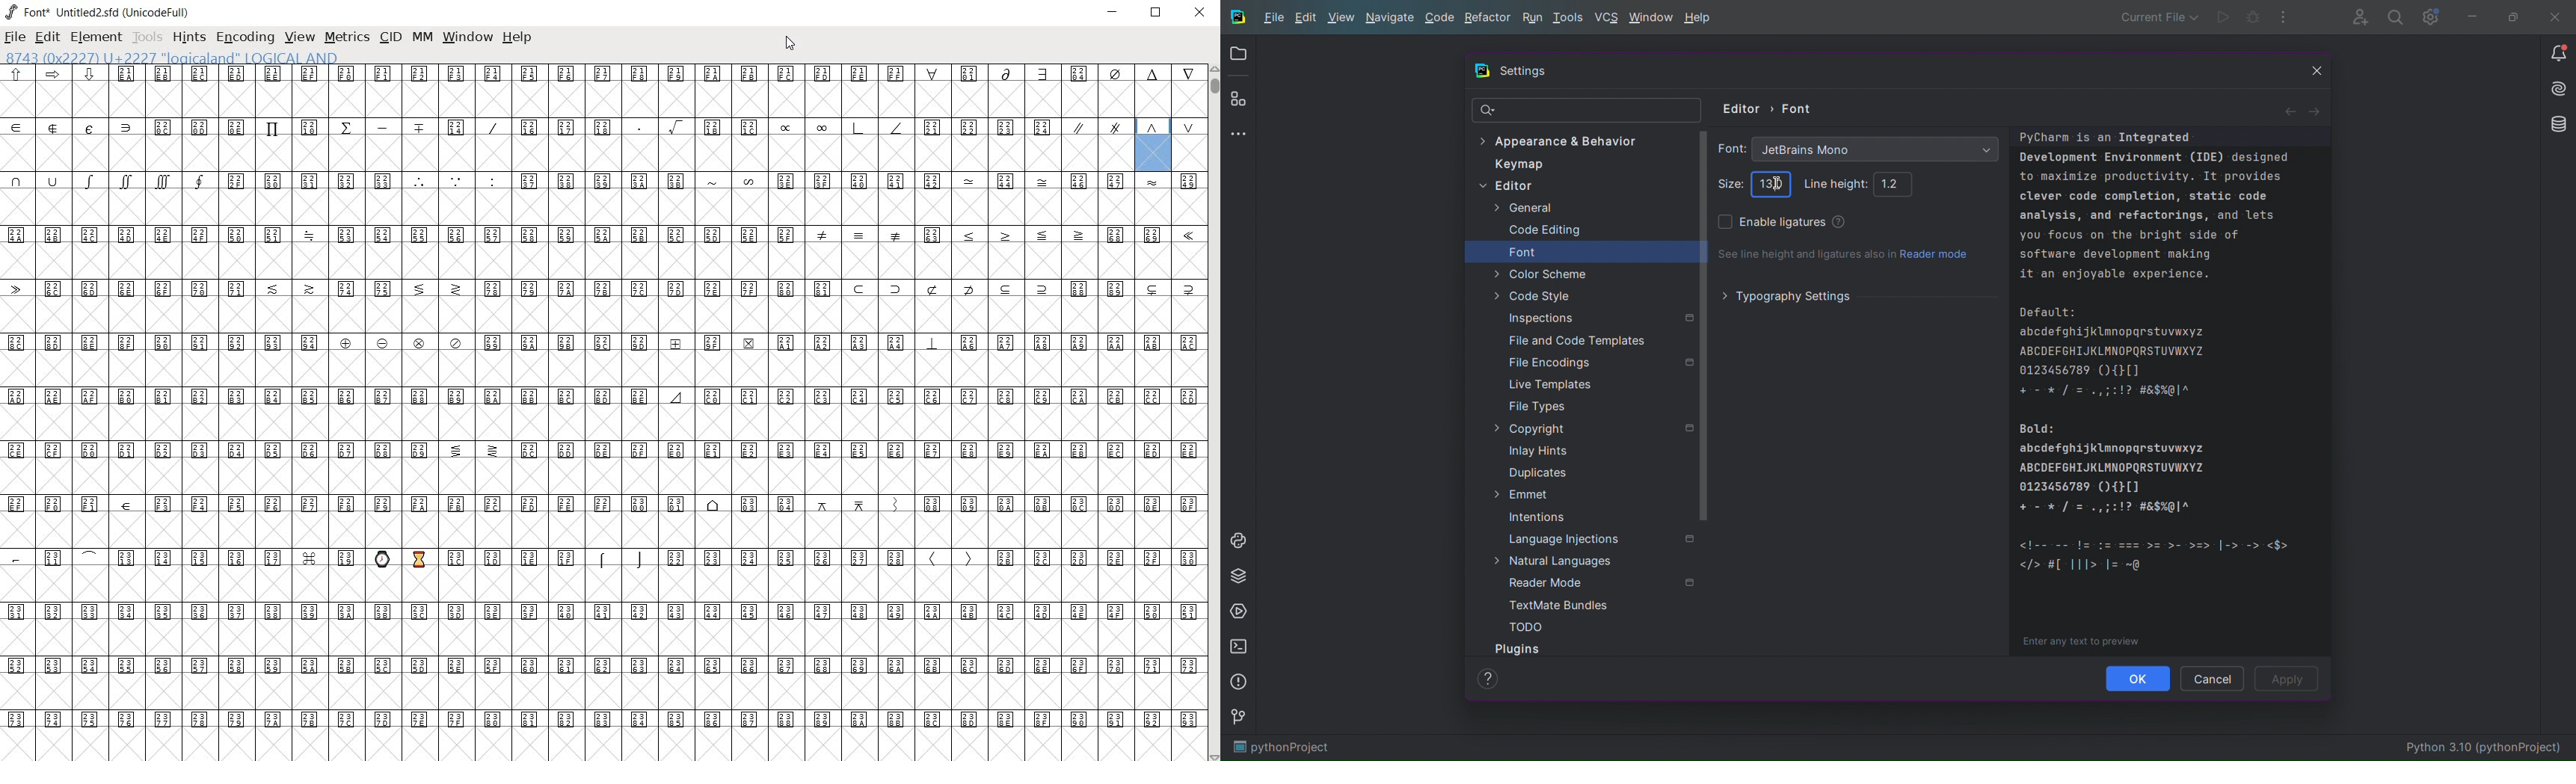 This screenshot has height=784, width=2576. I want to click on 8743 (0x22227) U+2227 "logicaland" LOGICAL AND, so click(173, 58).